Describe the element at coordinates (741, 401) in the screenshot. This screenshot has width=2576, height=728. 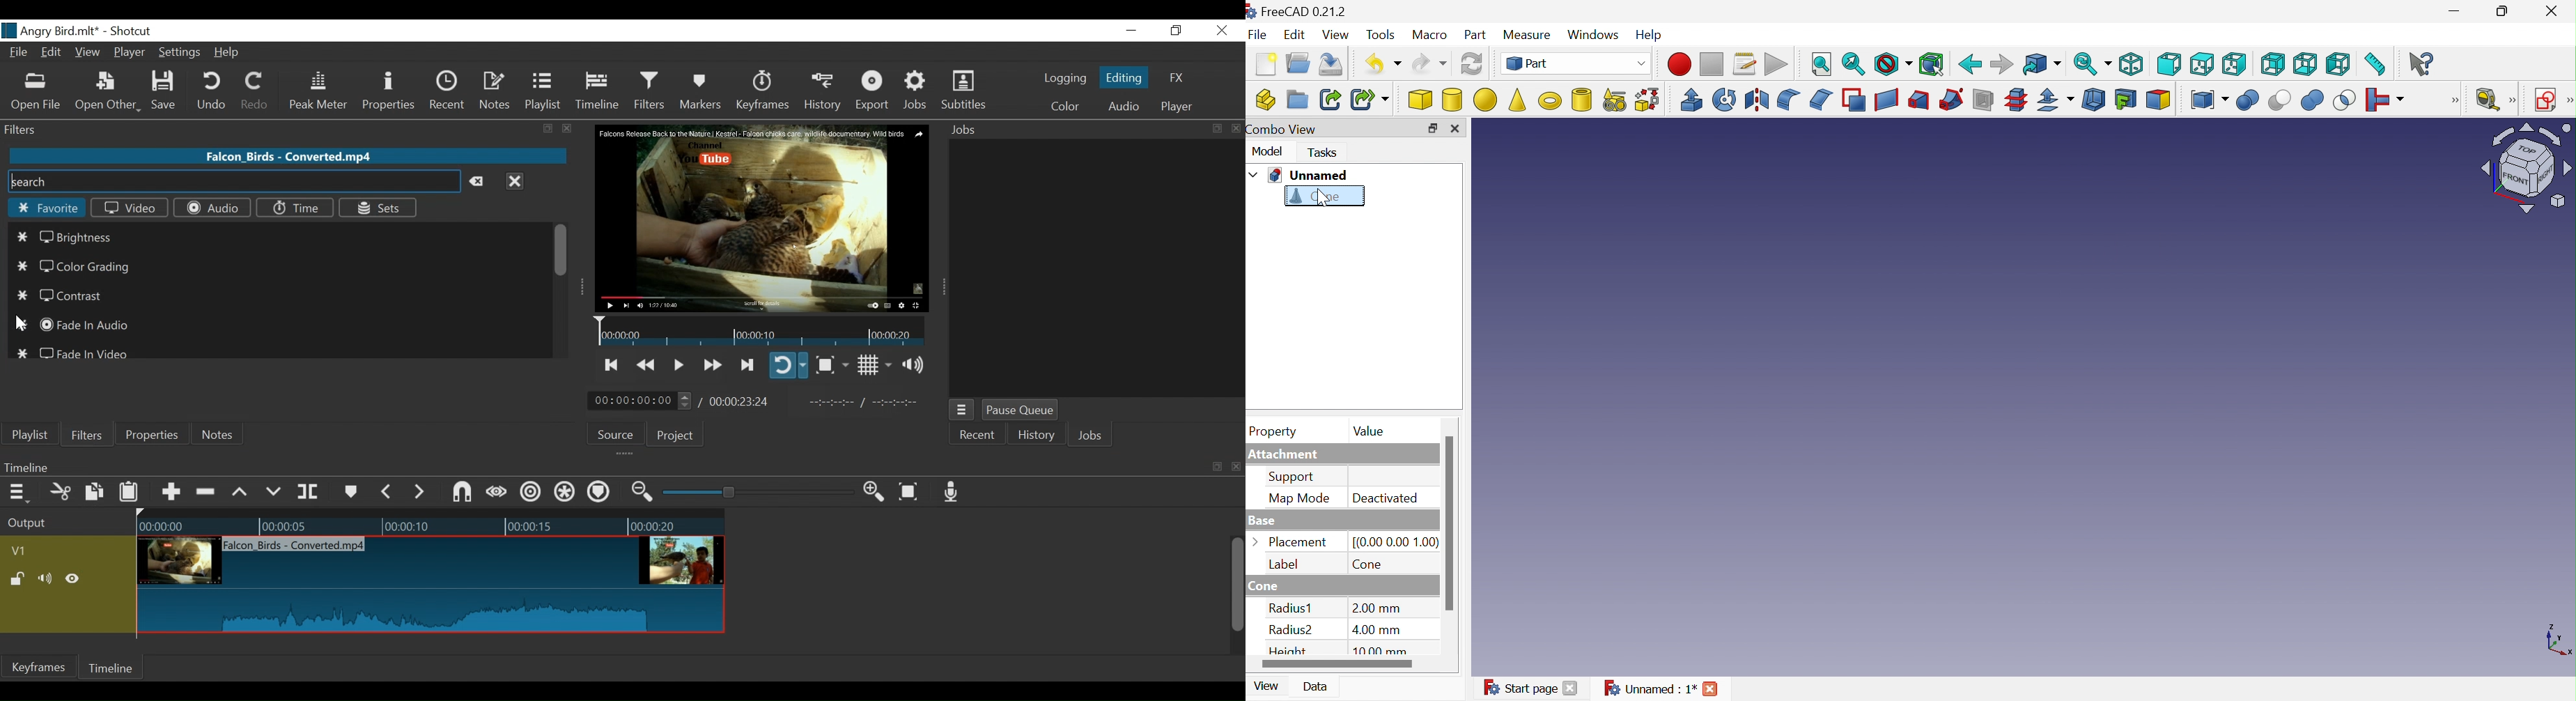
I see `Total Duration` at that location.